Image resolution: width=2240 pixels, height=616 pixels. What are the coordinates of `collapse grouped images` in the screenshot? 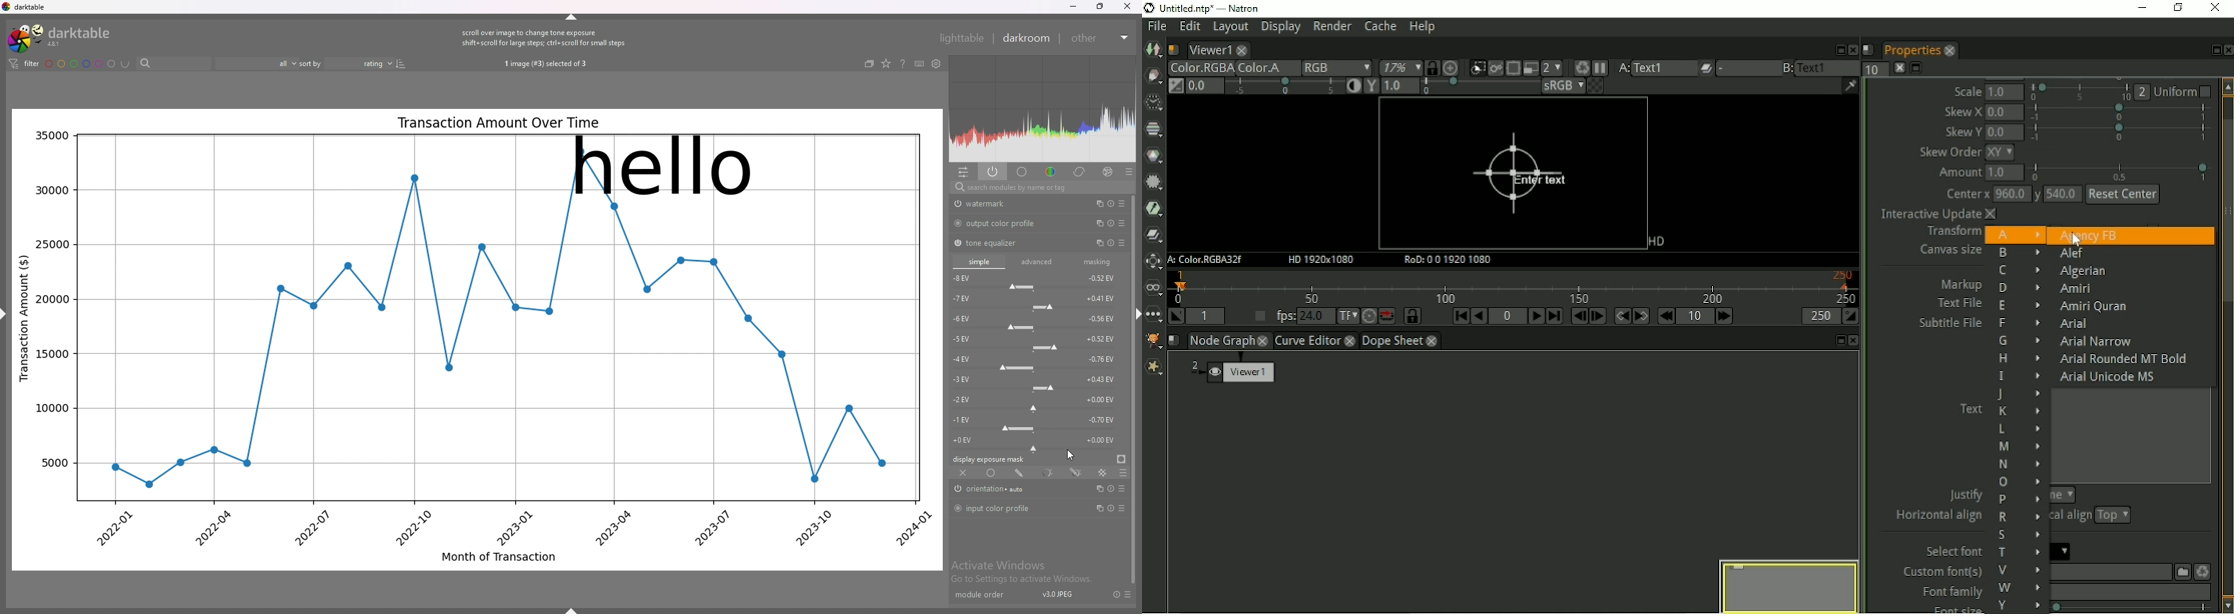 It's located at (869, 64).